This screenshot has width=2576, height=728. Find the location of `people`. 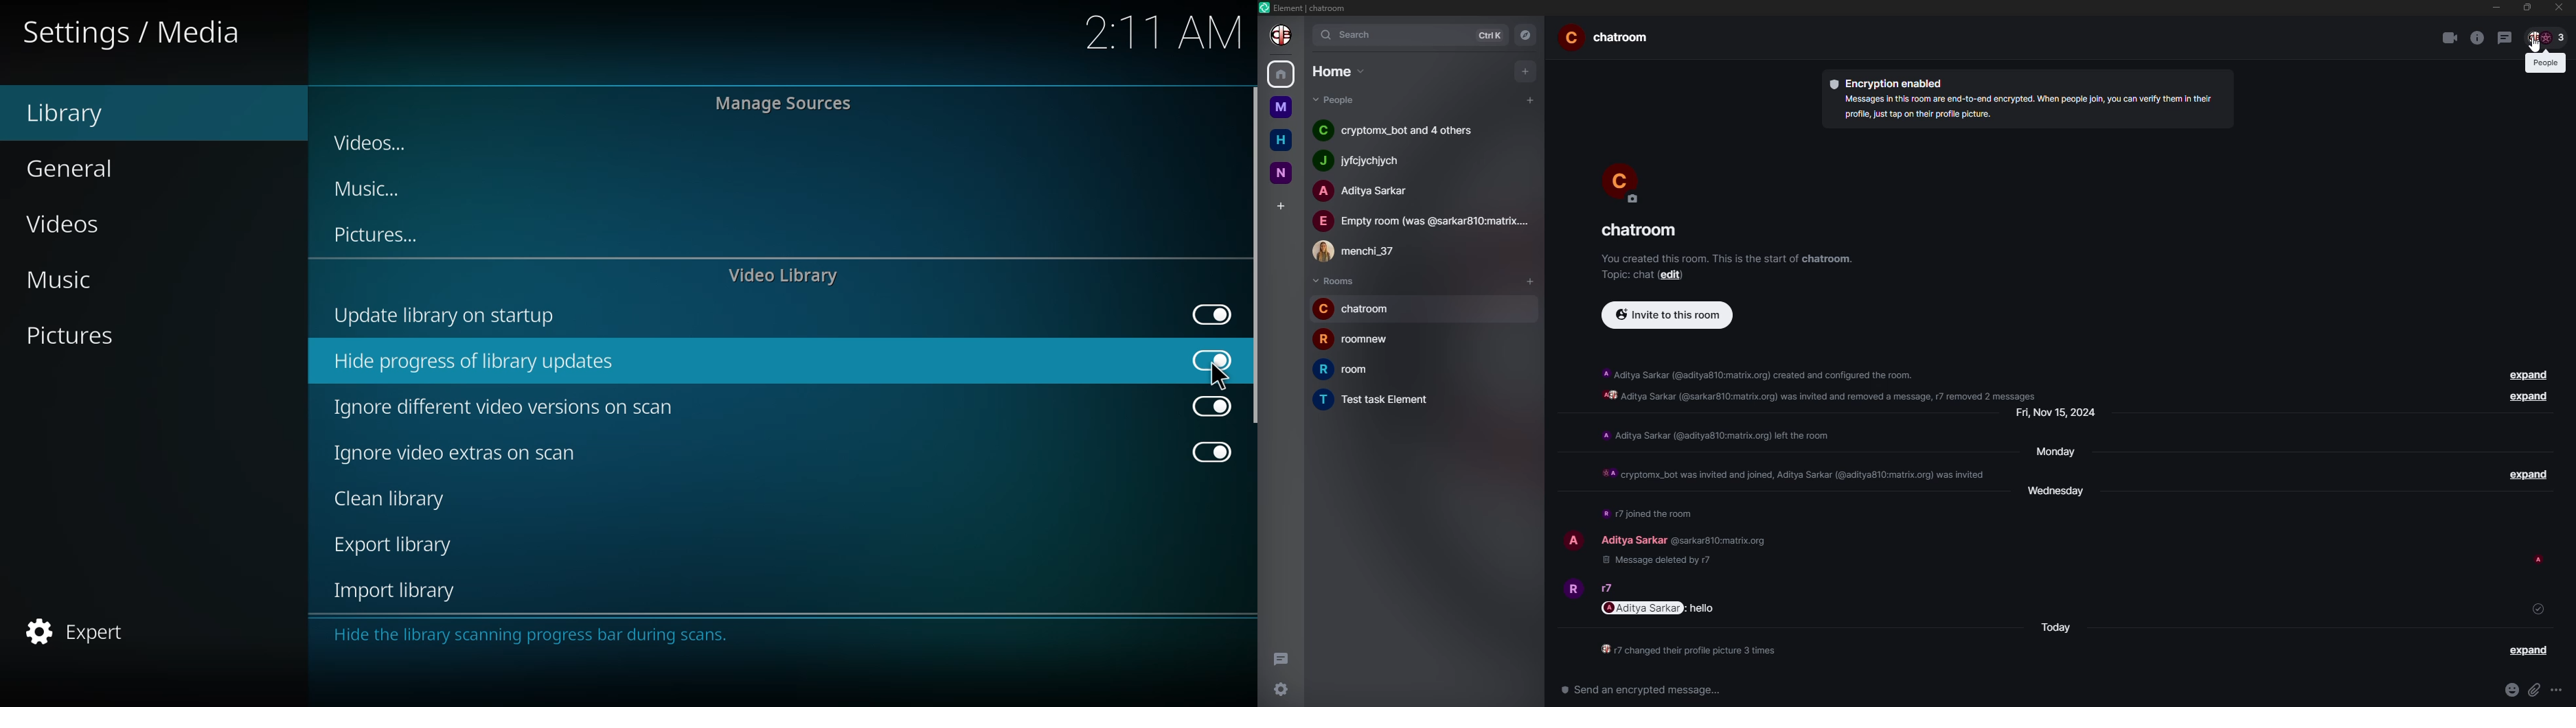

people is located at coordinates (1633, 540).